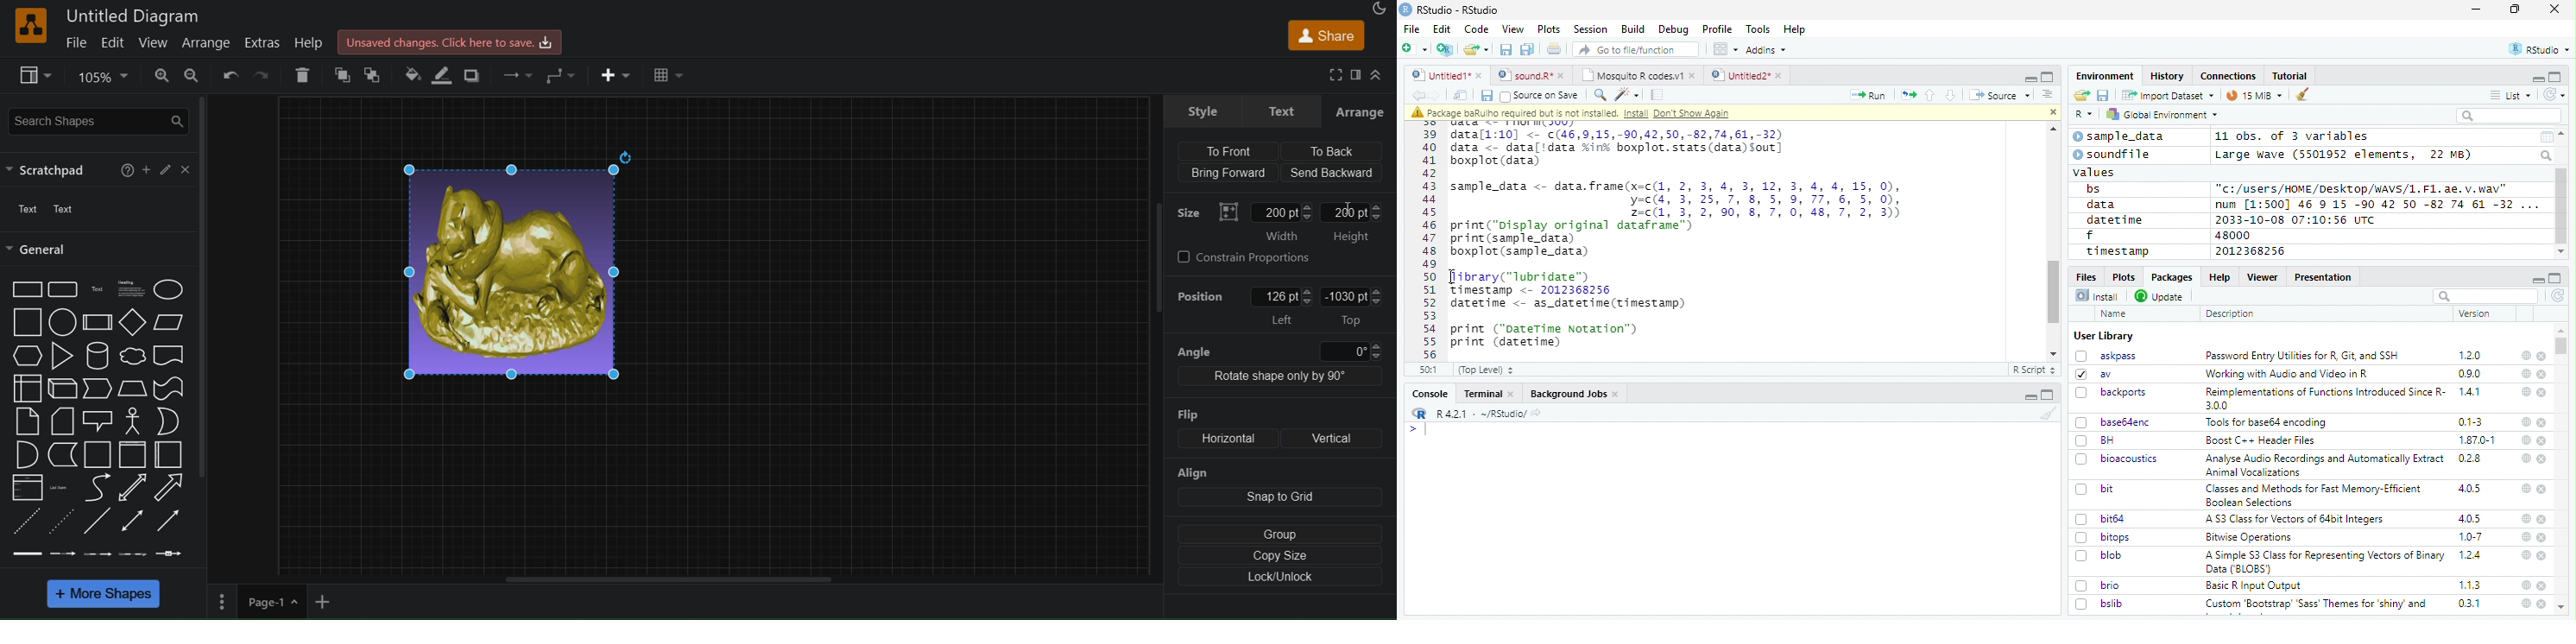 The height and width of the screenshot is (644, 2576). What do you see at coordinates (2537, 278) in the screenshot?
I see `minimize` at bounding box center [2537, 278].